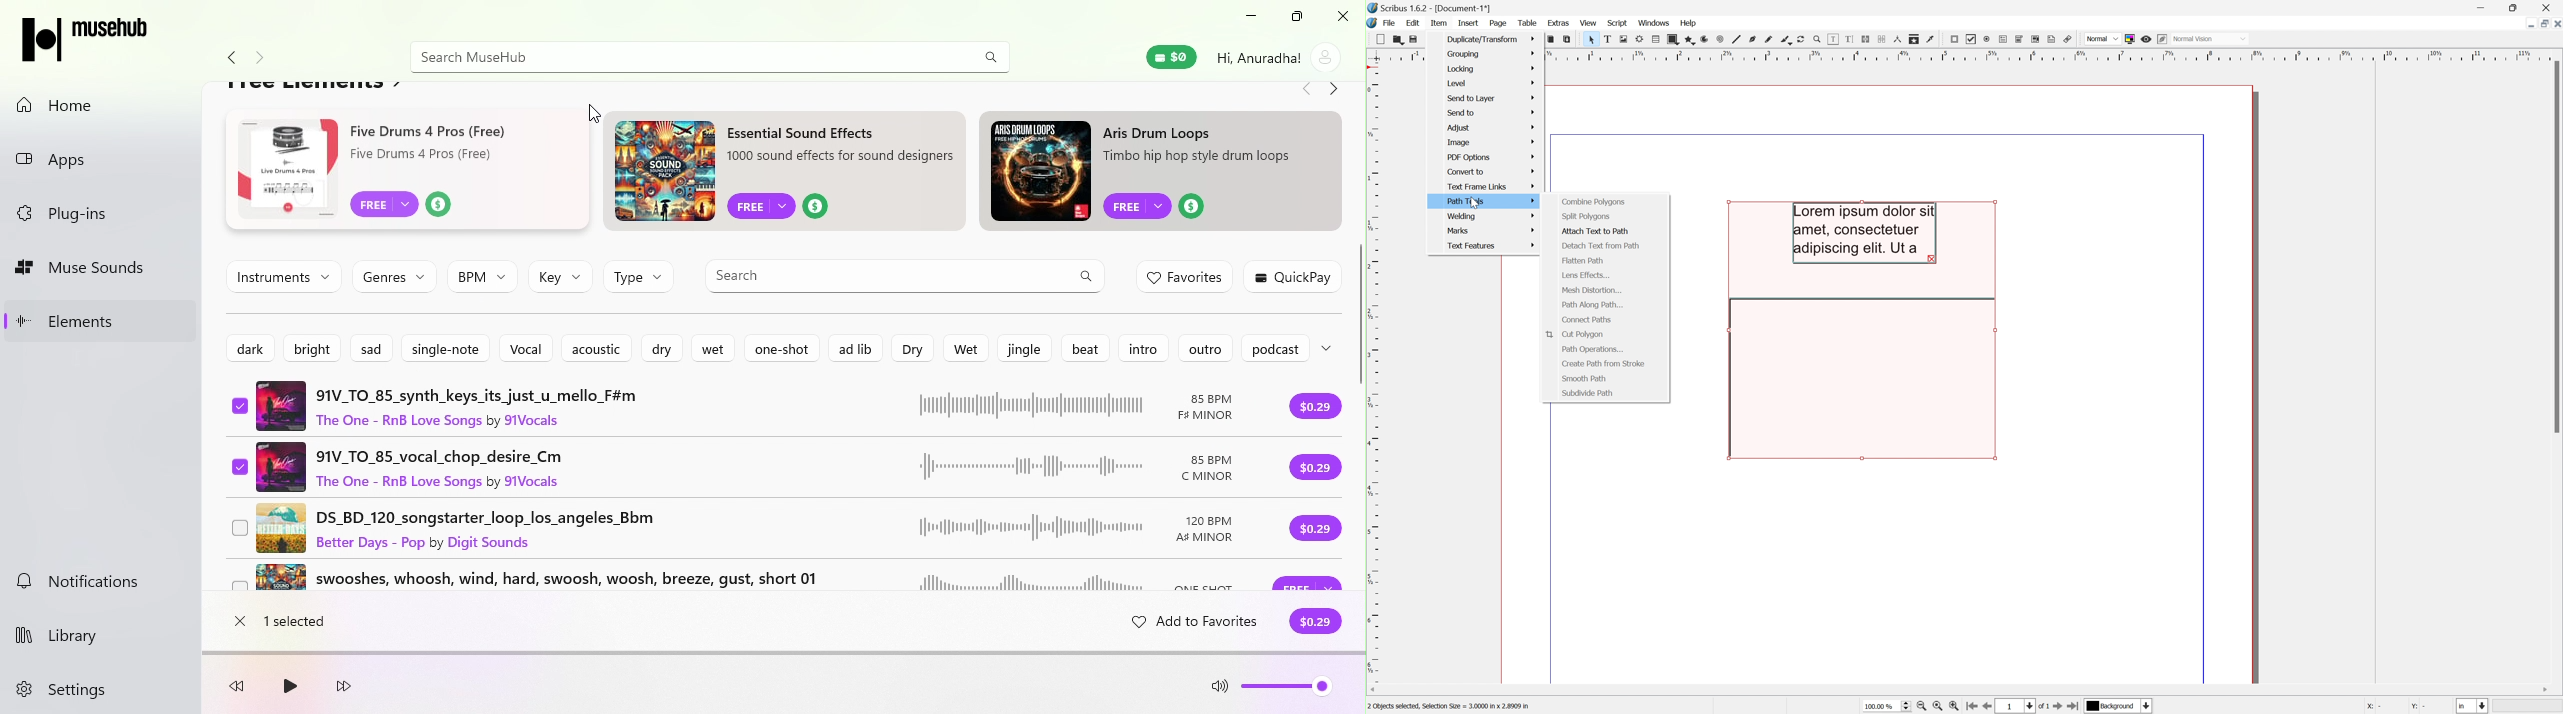 Image resolution: width=2576 pixels, height=728 pixels. What do you see at coordinates (2102, 37) in the screenshot?
I see `Normal` at bounding box center [2102, 37].